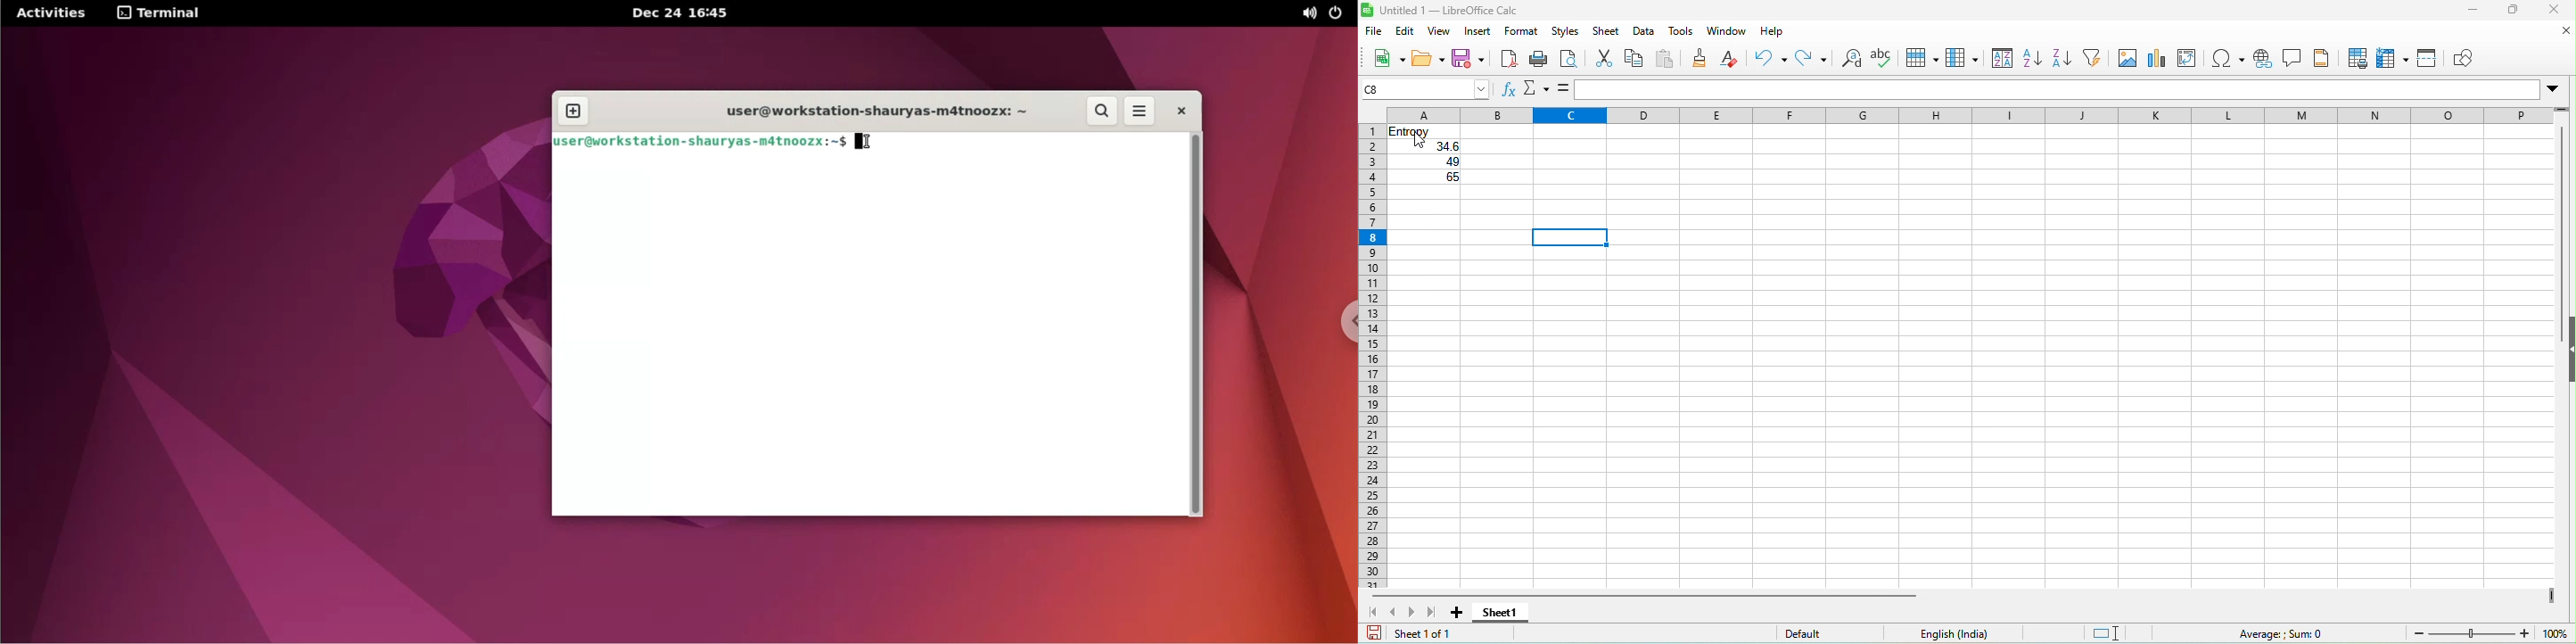 The height and width of the screenshot is (644, 2576). I want to click on zoom, so click(2558, 633).